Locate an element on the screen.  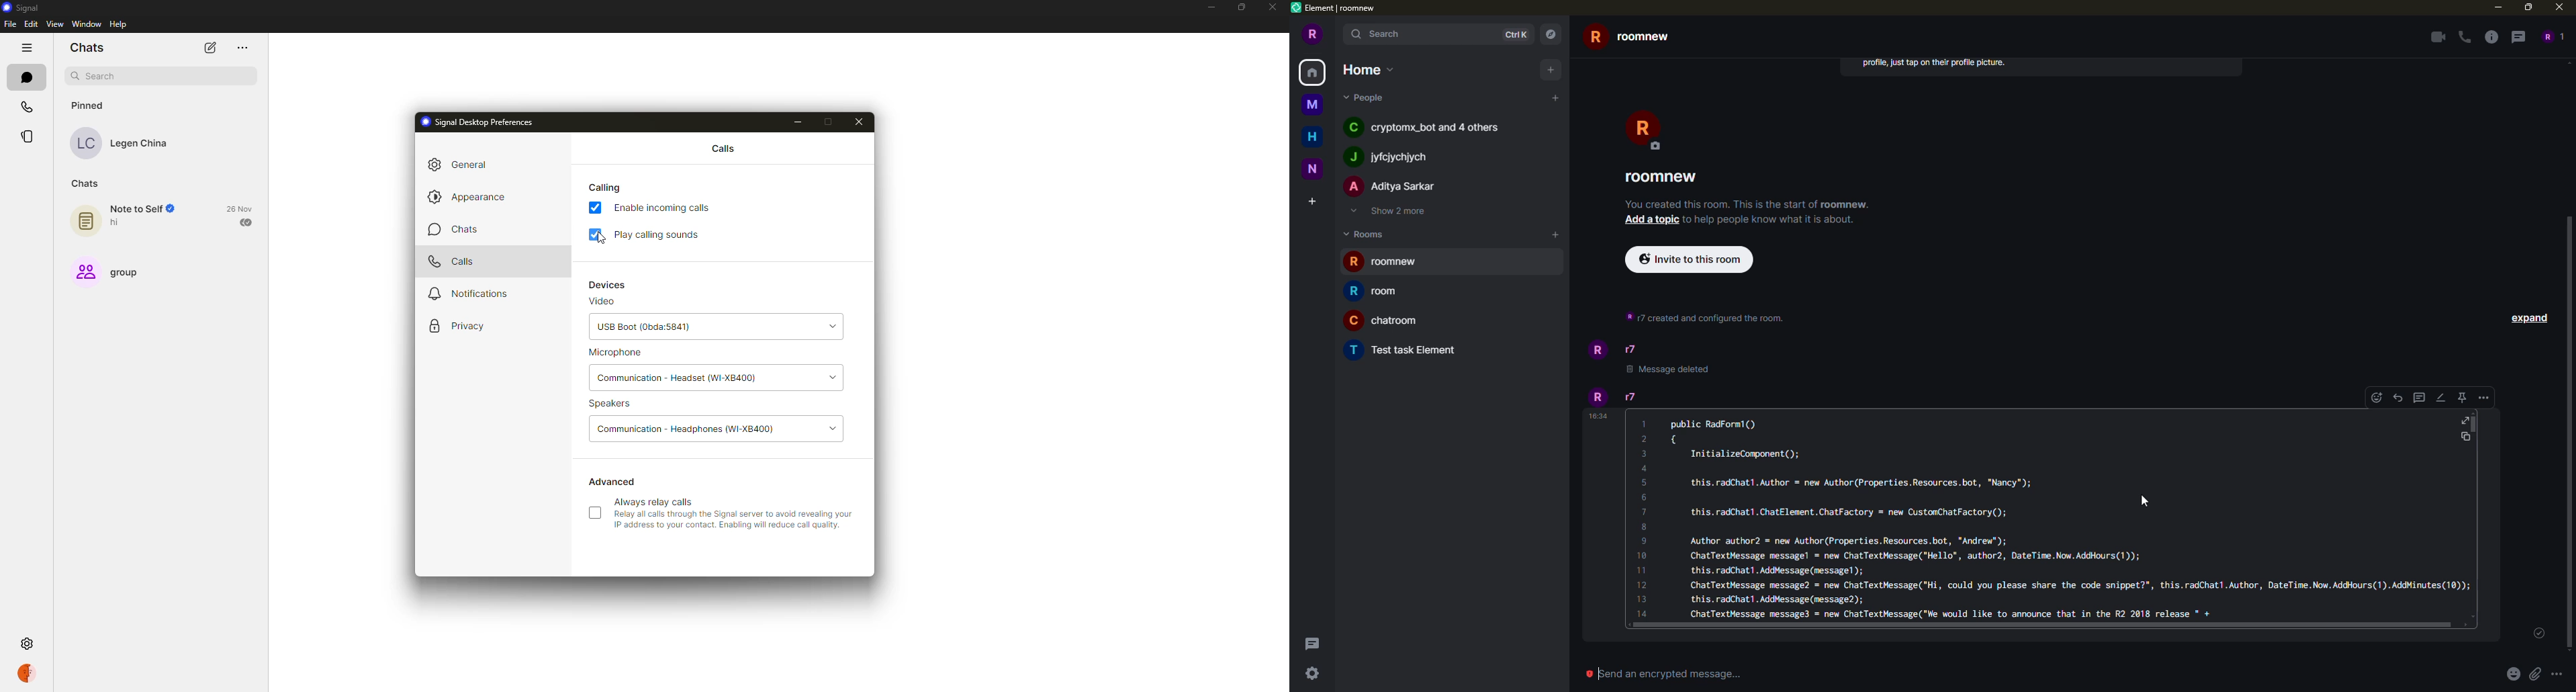
chats is located at coordinates (86, 184).